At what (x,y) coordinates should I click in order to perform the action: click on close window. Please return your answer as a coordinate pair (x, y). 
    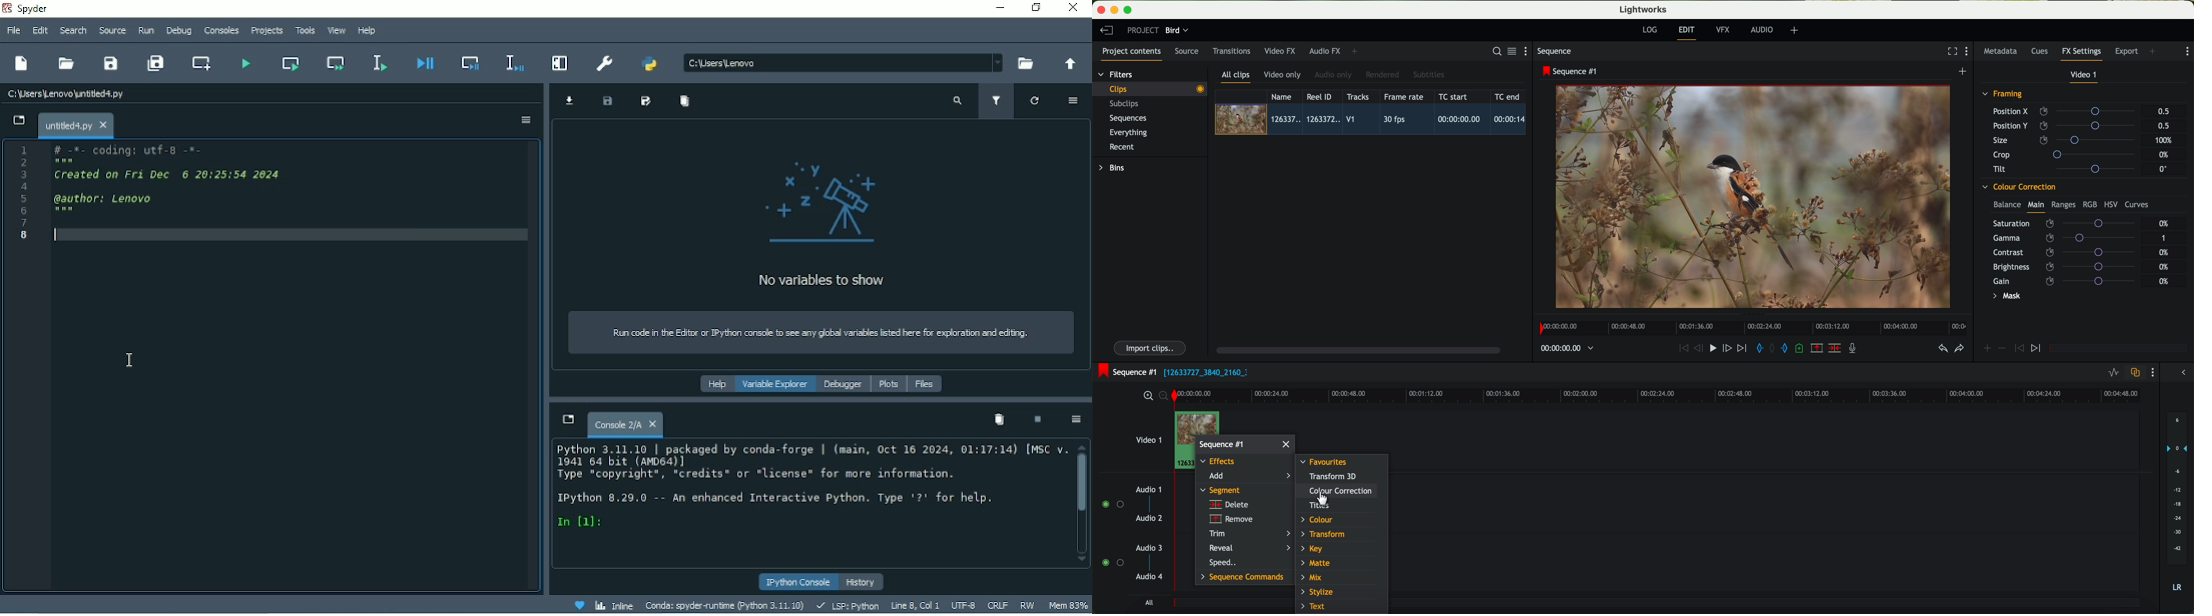
    Looking at the image, I should click on (1285, 444).